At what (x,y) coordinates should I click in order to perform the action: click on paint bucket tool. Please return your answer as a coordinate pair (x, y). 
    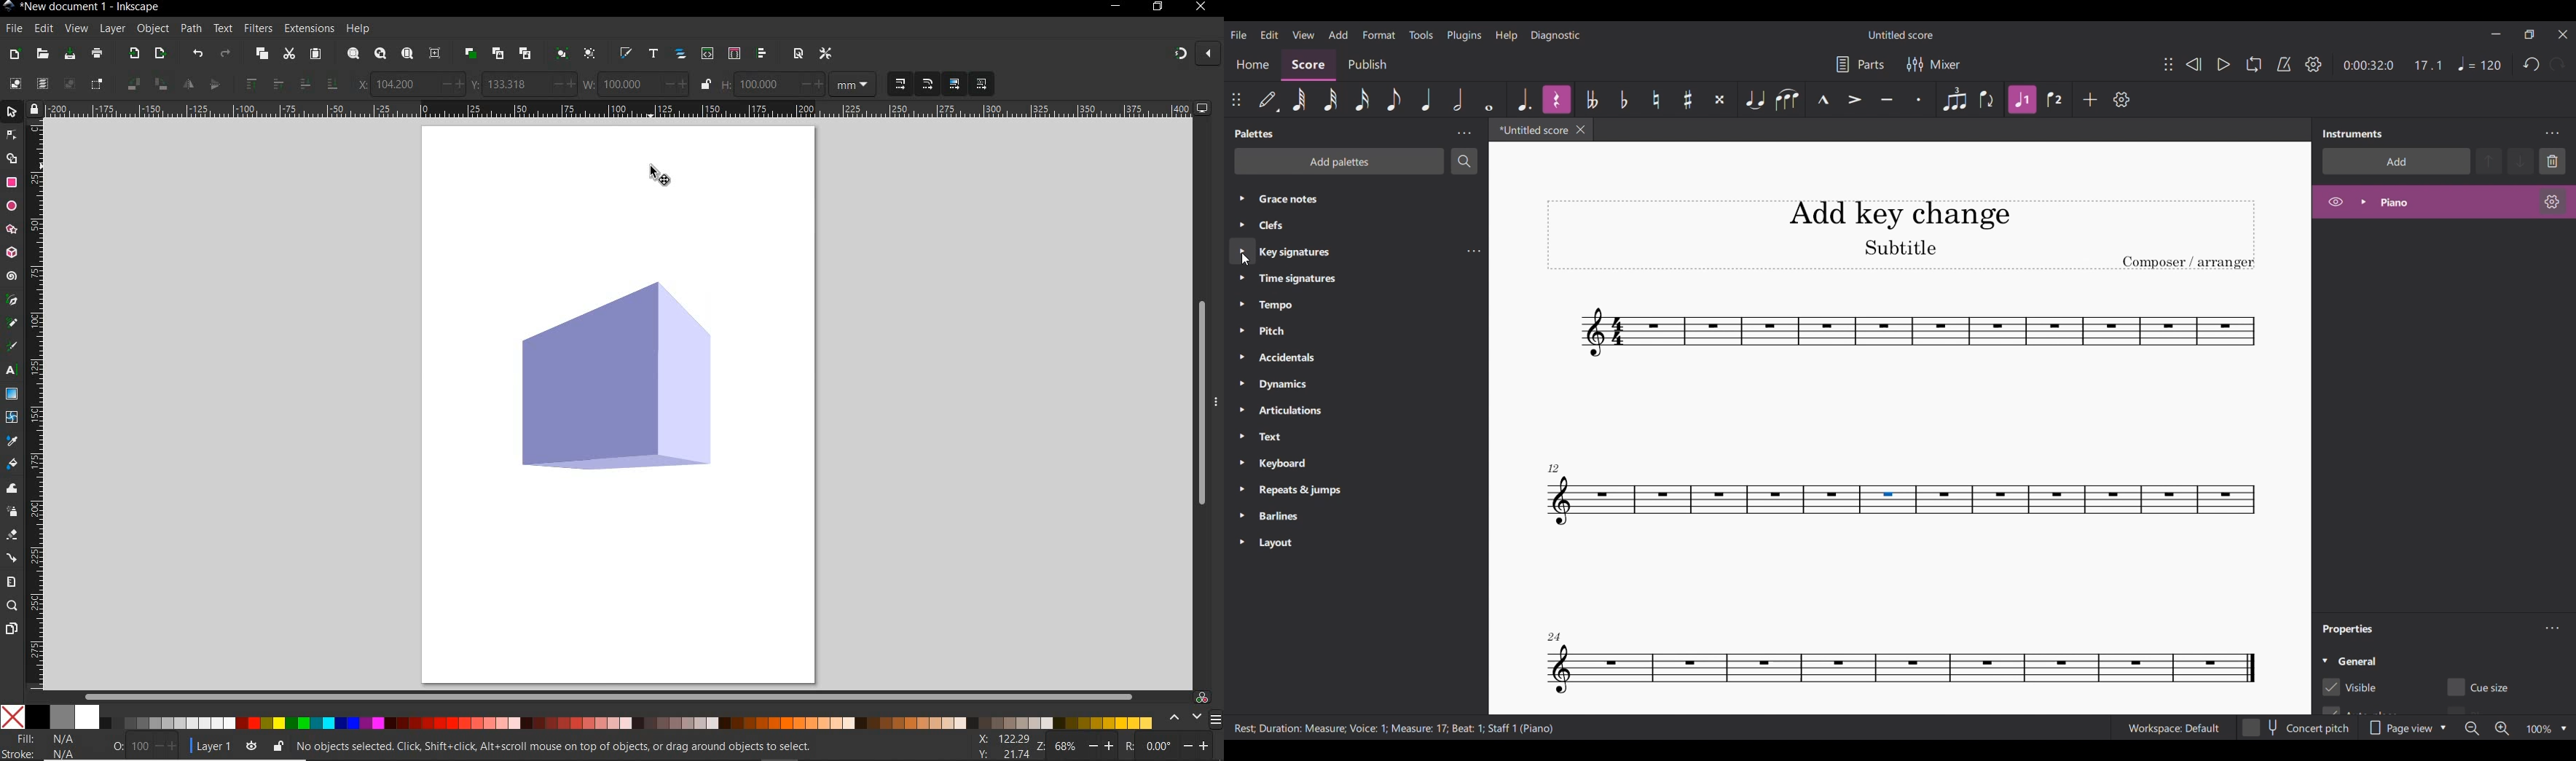
    Looking at the image, I should click on (13, 464).